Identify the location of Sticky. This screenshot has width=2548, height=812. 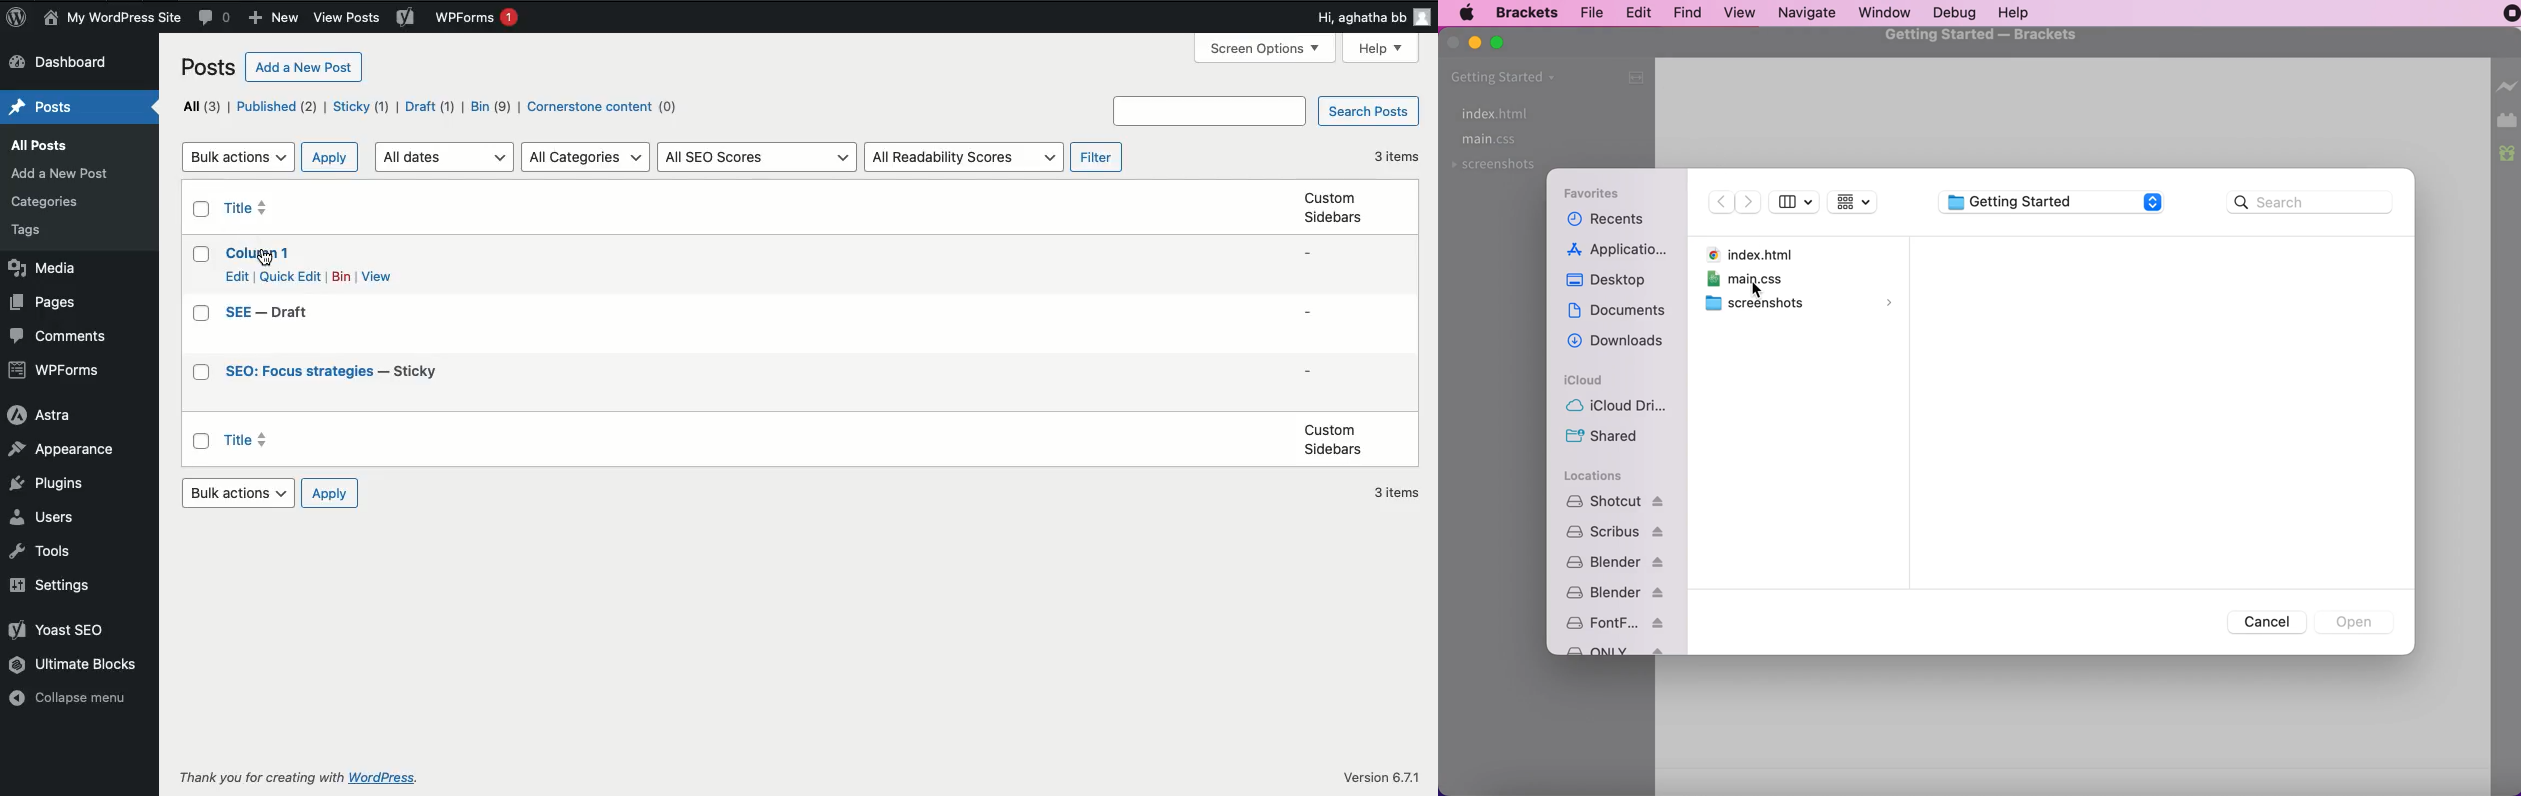
(364, 107).